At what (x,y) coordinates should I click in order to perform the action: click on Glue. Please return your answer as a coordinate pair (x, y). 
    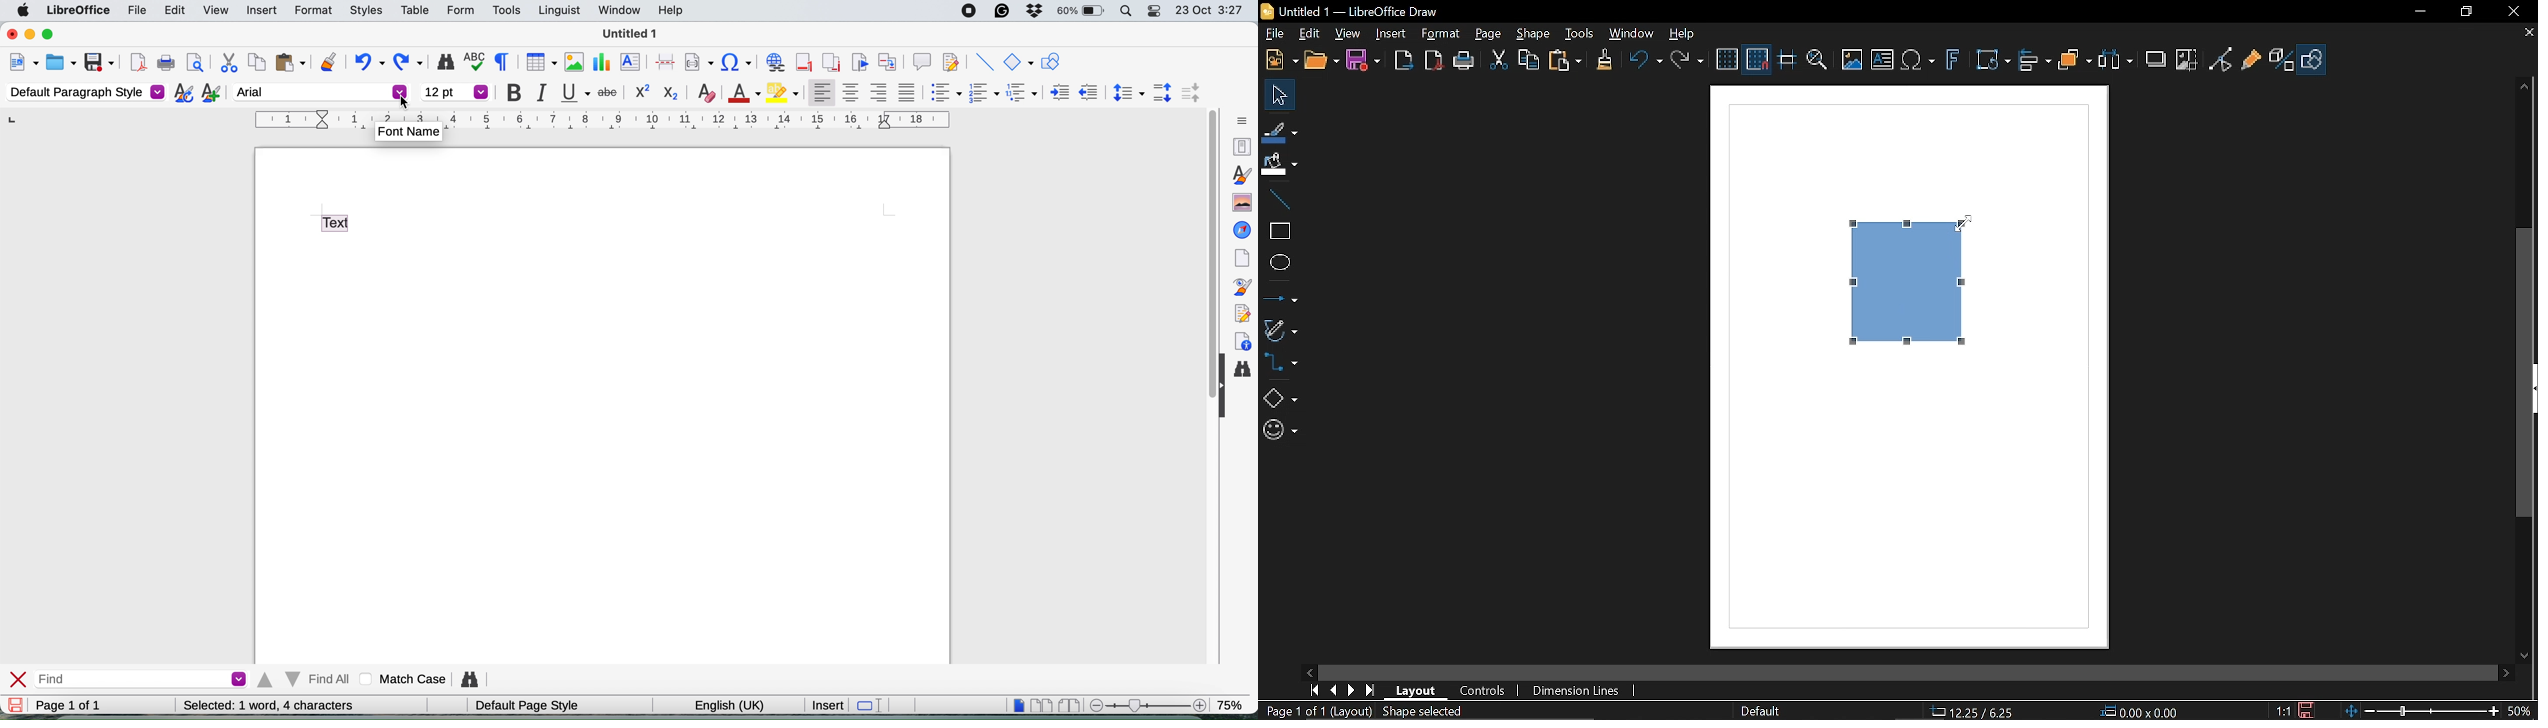
    Looking at the image, I should click on (2252, 62).